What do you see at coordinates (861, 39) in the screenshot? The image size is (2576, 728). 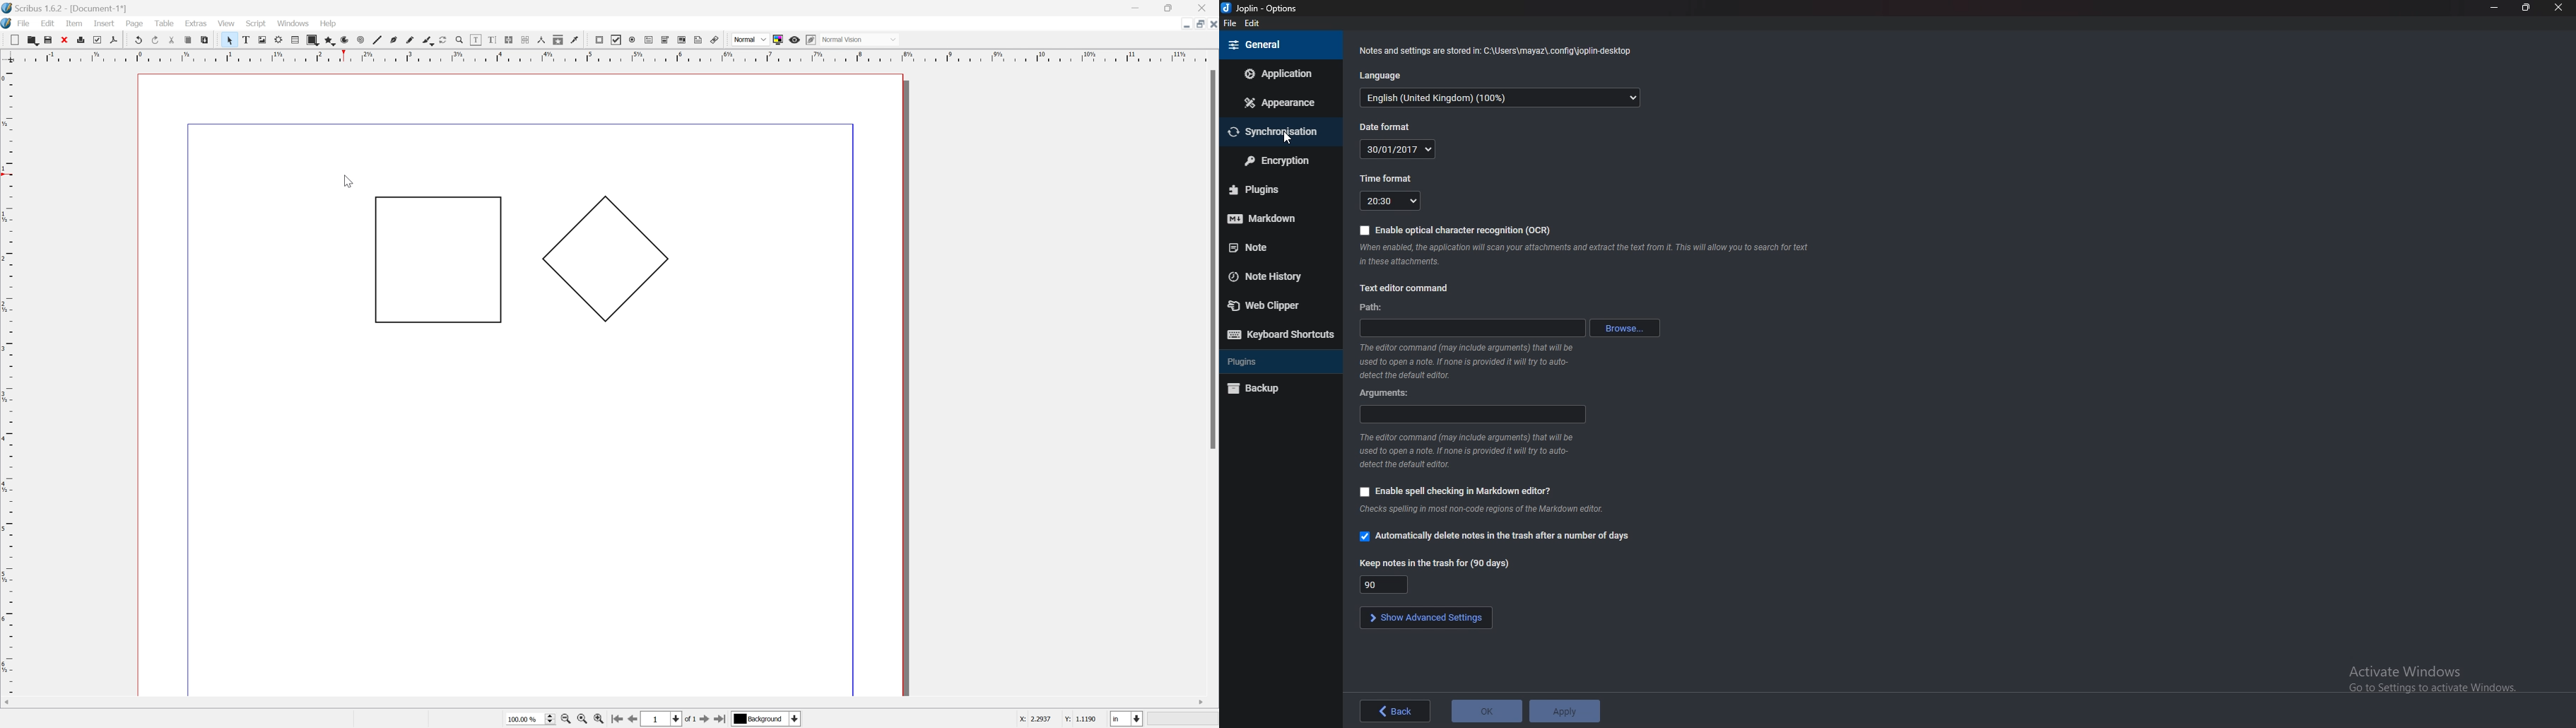 I see `Normal Vision` at bounding box center [861, 39].